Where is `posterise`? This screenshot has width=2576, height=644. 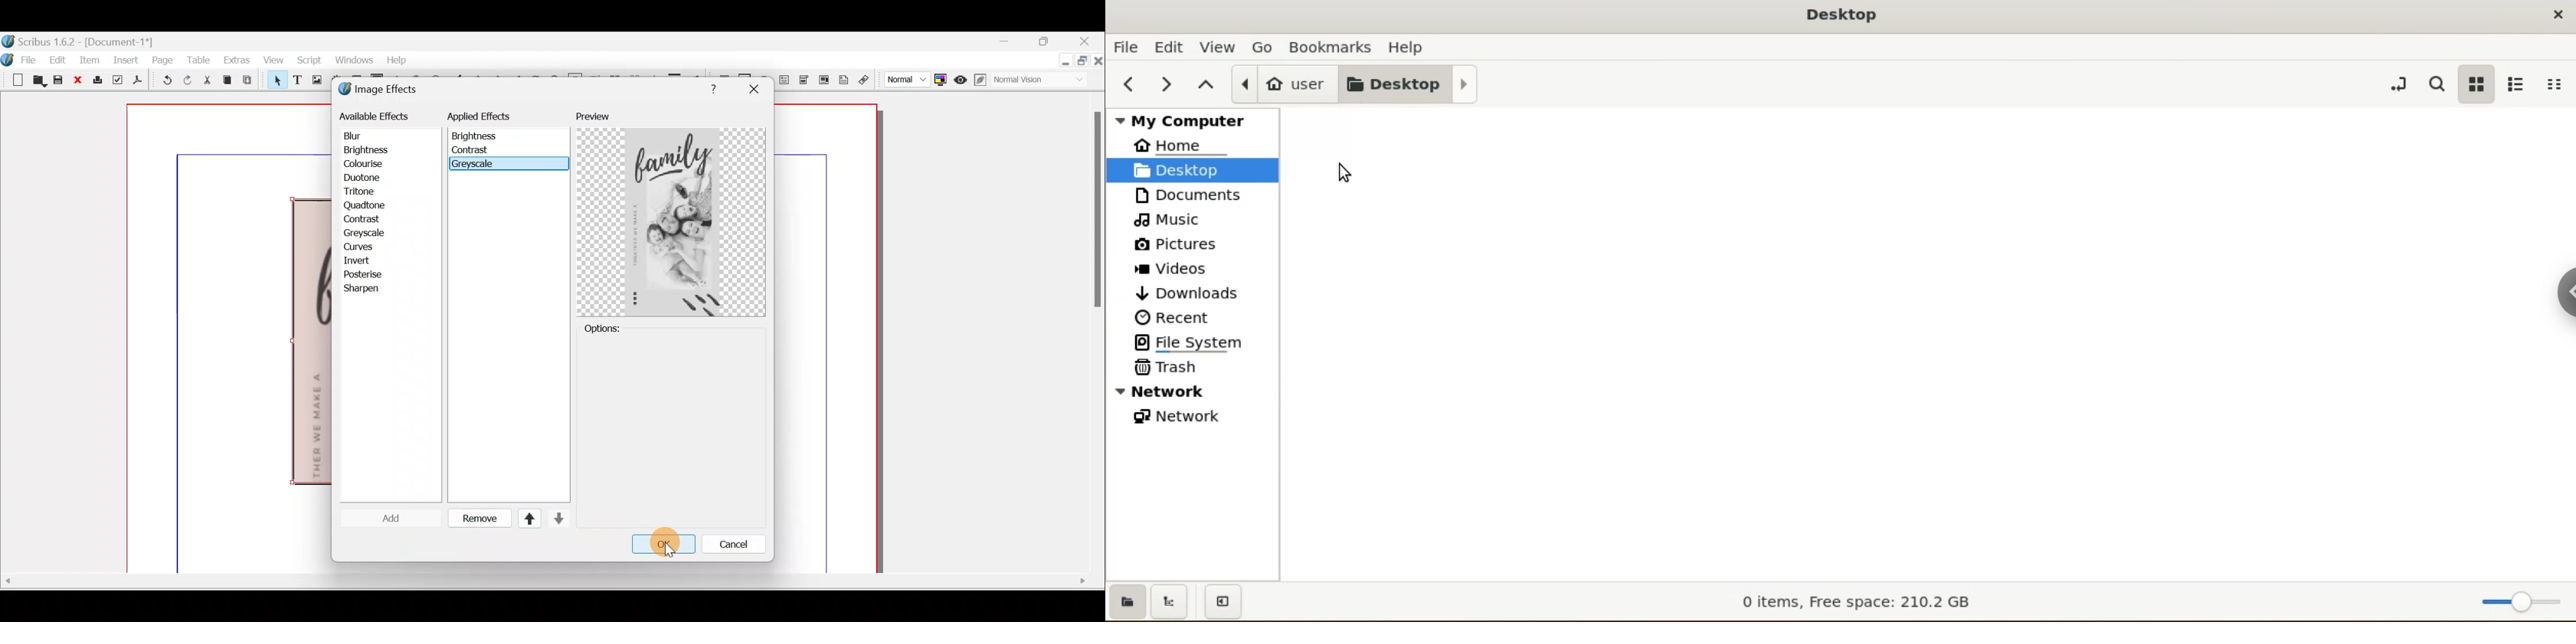 posterise is located at coordinates (366, 275).